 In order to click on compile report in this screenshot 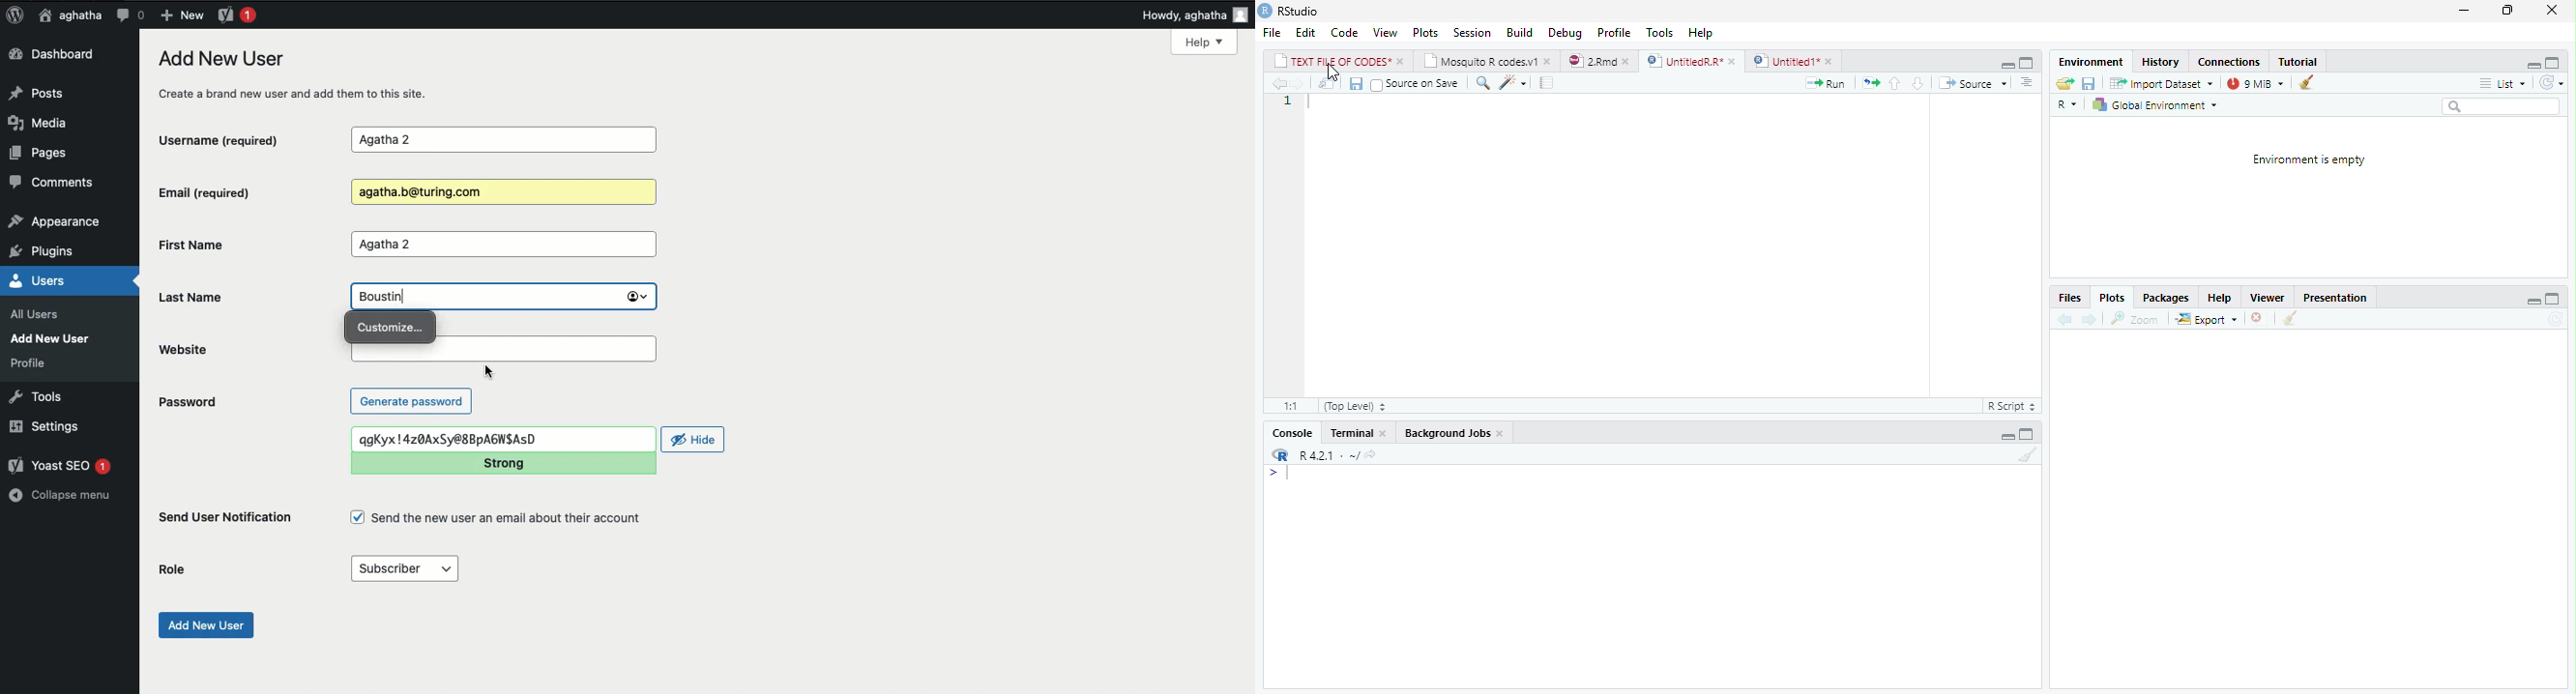, I will do `click(1549, 85)`.